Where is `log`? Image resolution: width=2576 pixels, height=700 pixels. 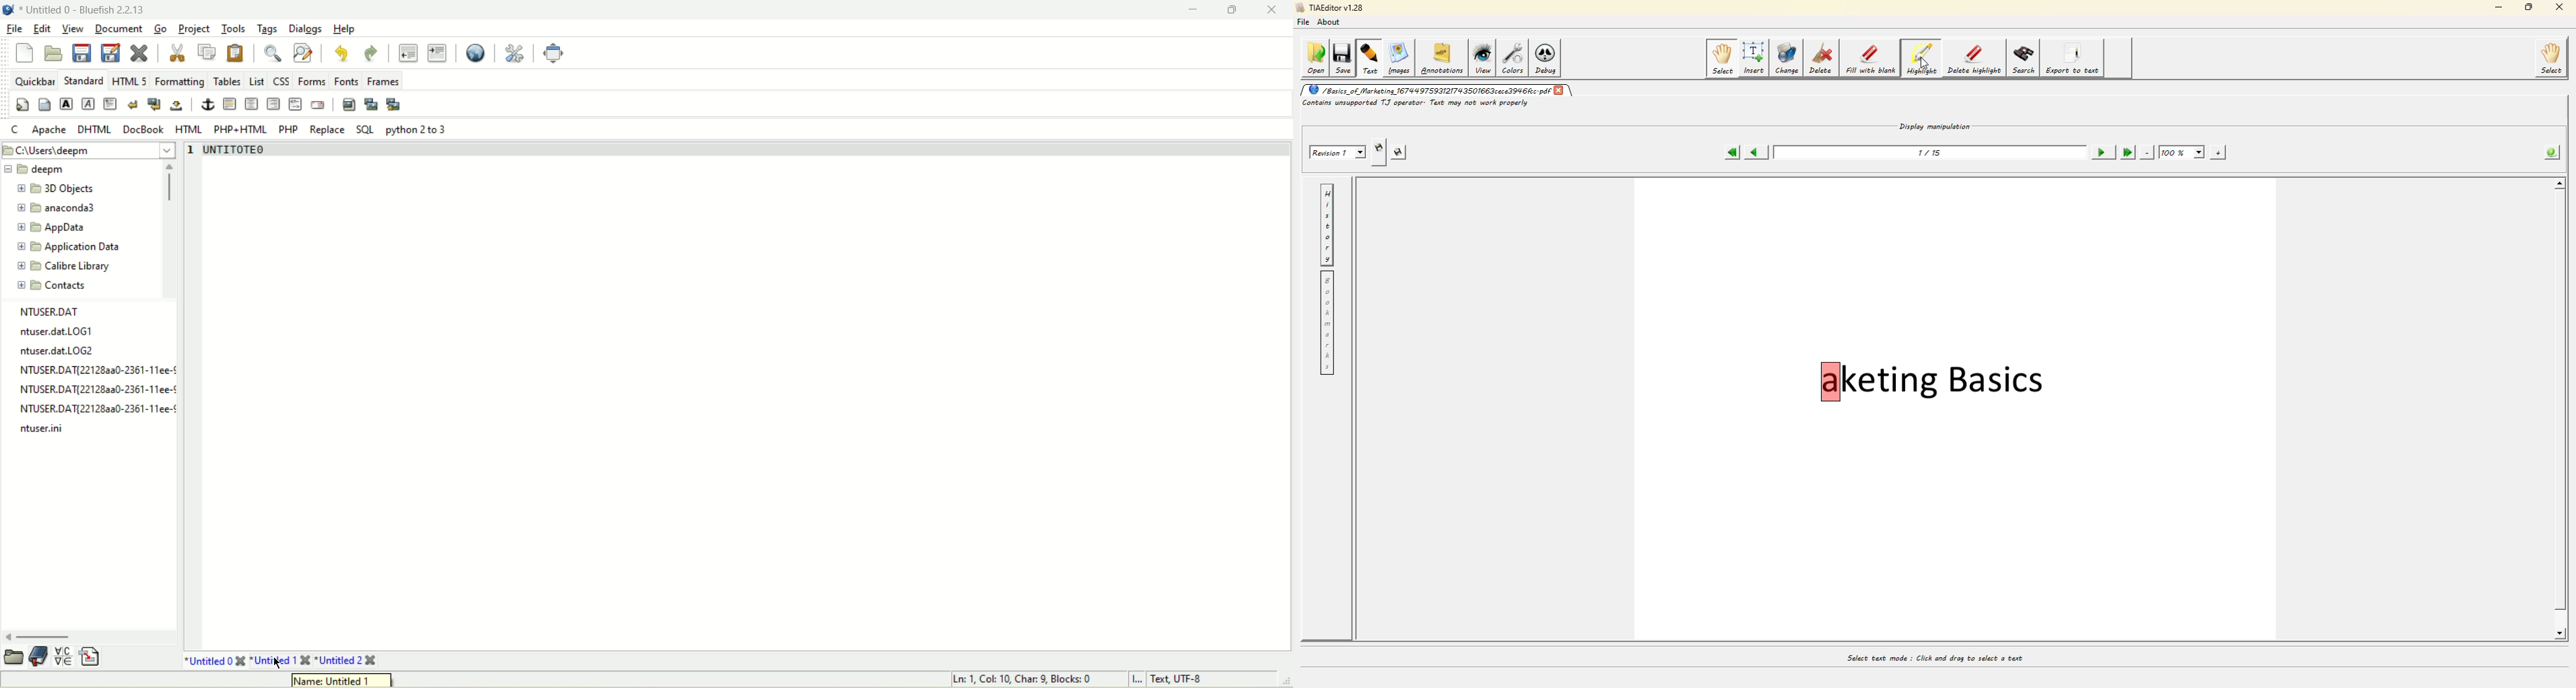
log is located at coordinates (43, 427).